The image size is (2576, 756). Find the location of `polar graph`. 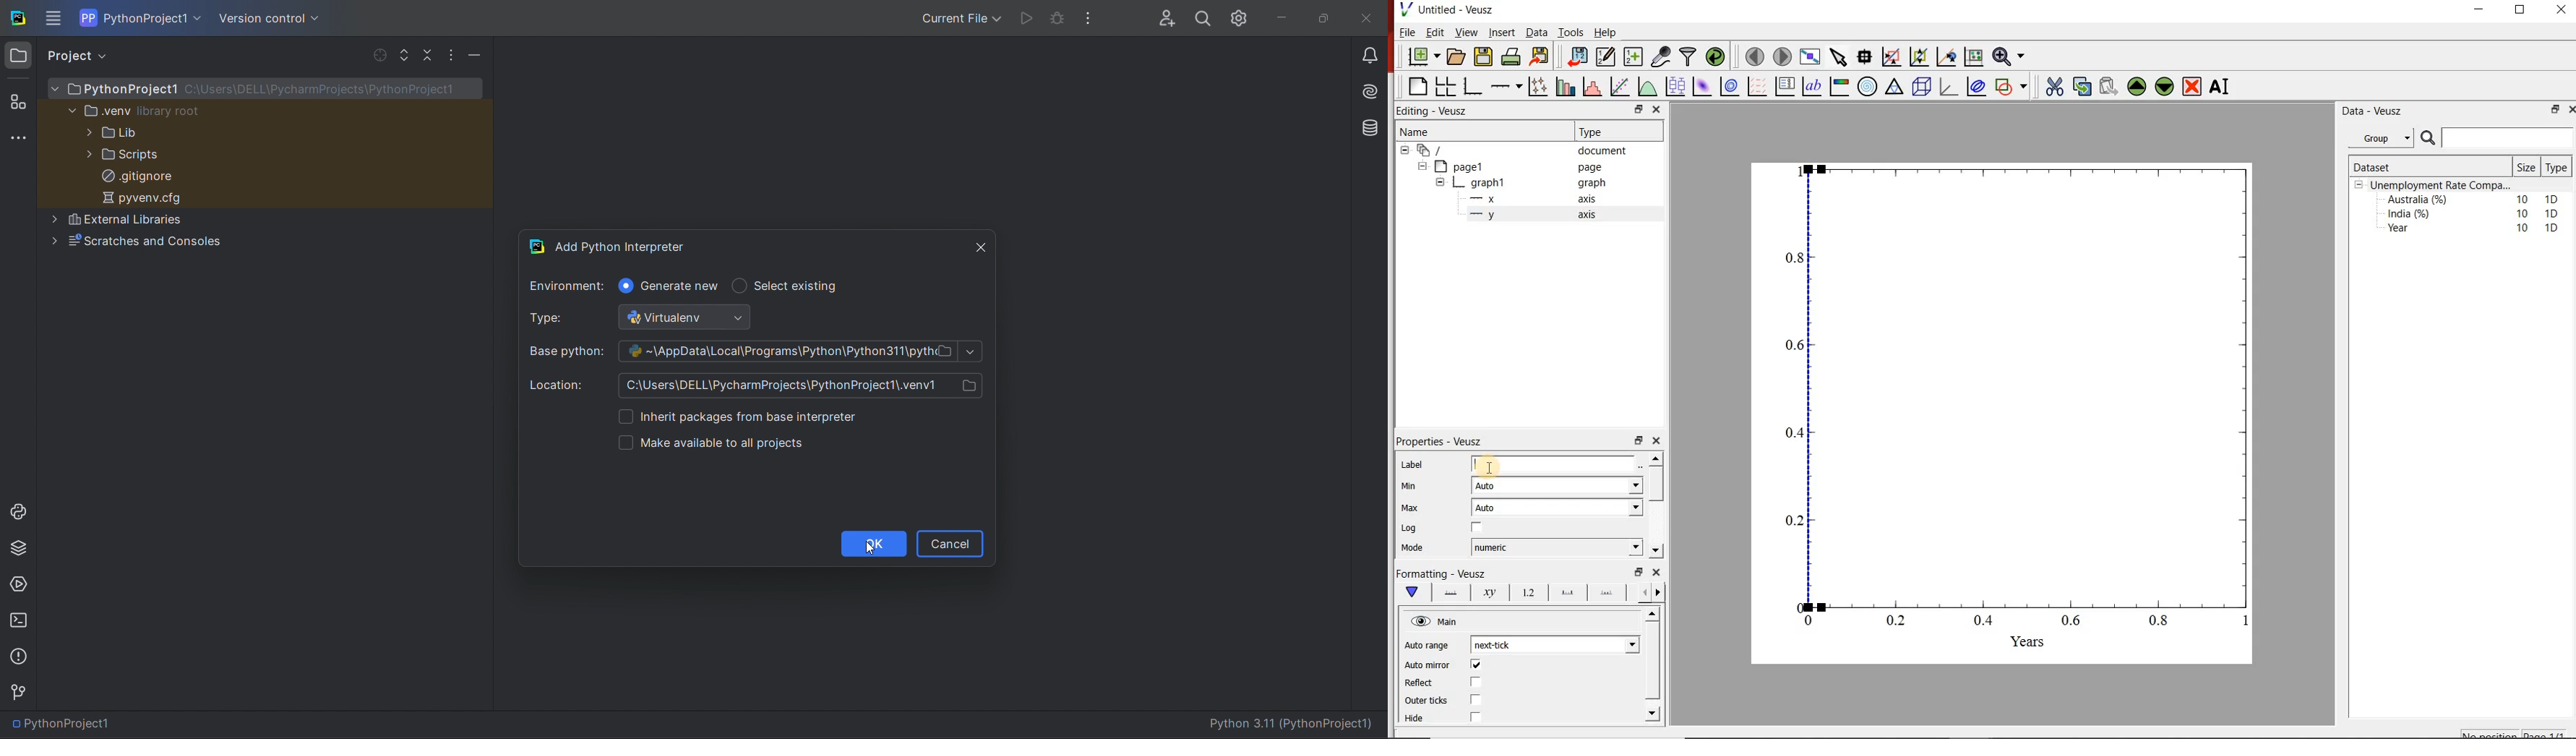

polar graph is located at coordinates (1868, 87).